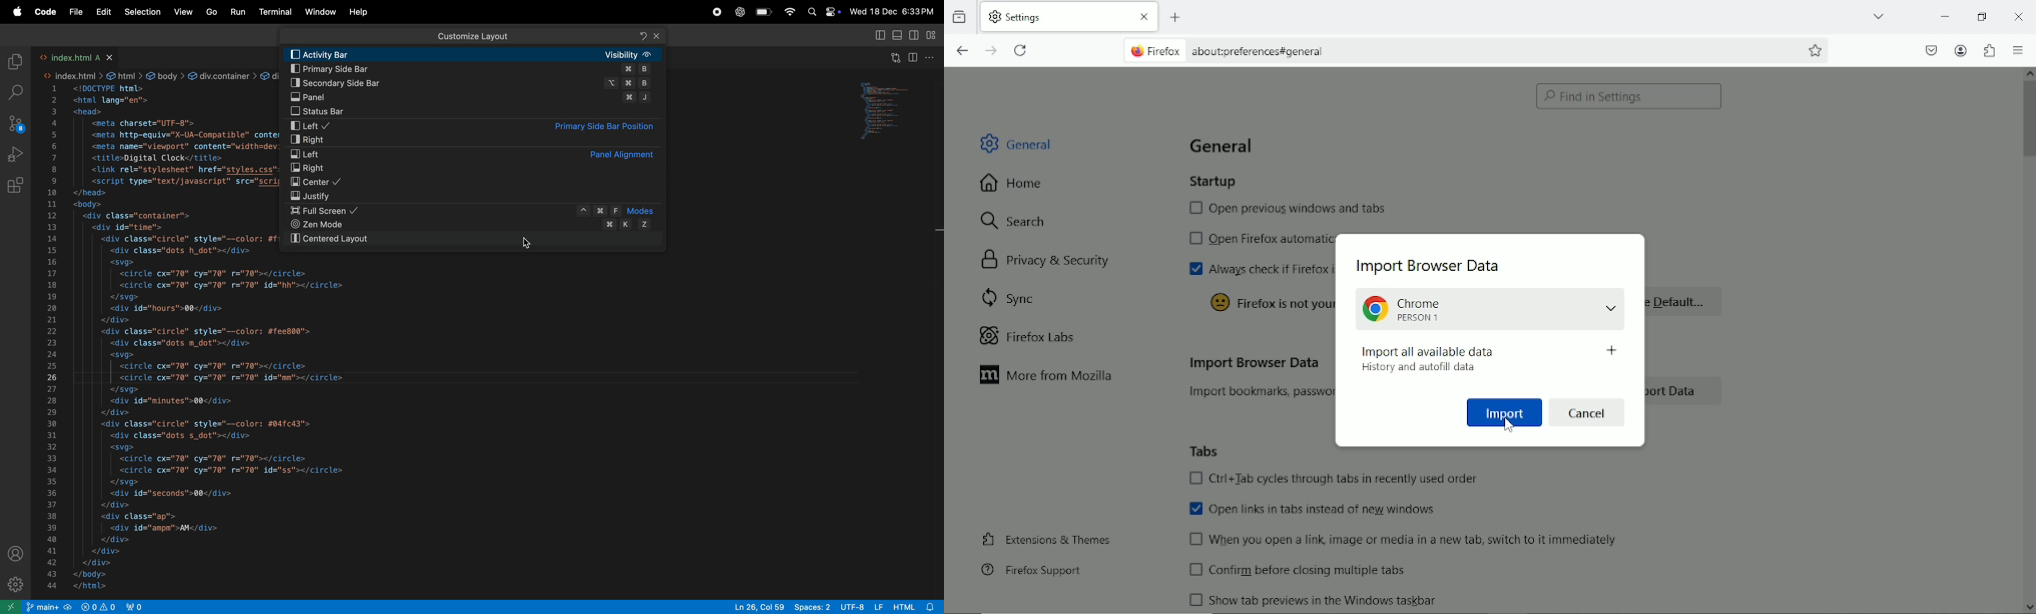 The height and width of the screenshot is (616, 2044). I want to click on right, so click(475, 140).